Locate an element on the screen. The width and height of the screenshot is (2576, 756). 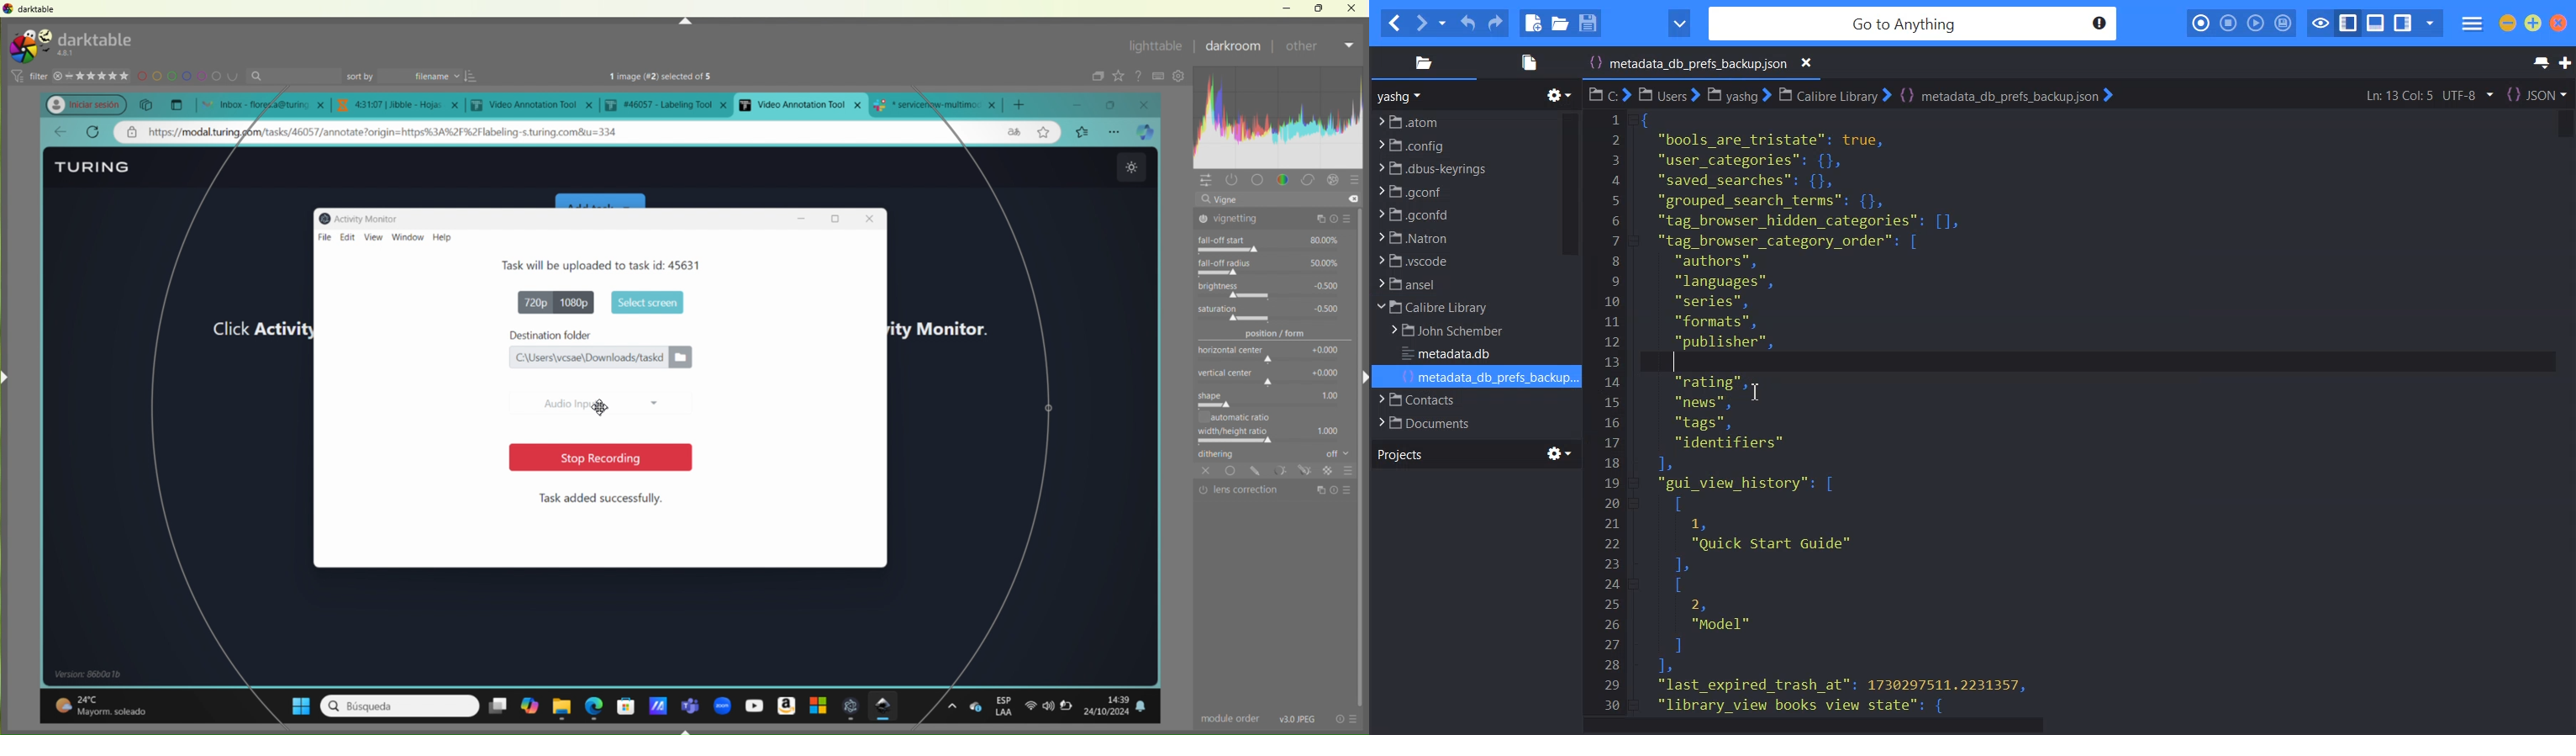
teams is located at coordinates (691, 701).